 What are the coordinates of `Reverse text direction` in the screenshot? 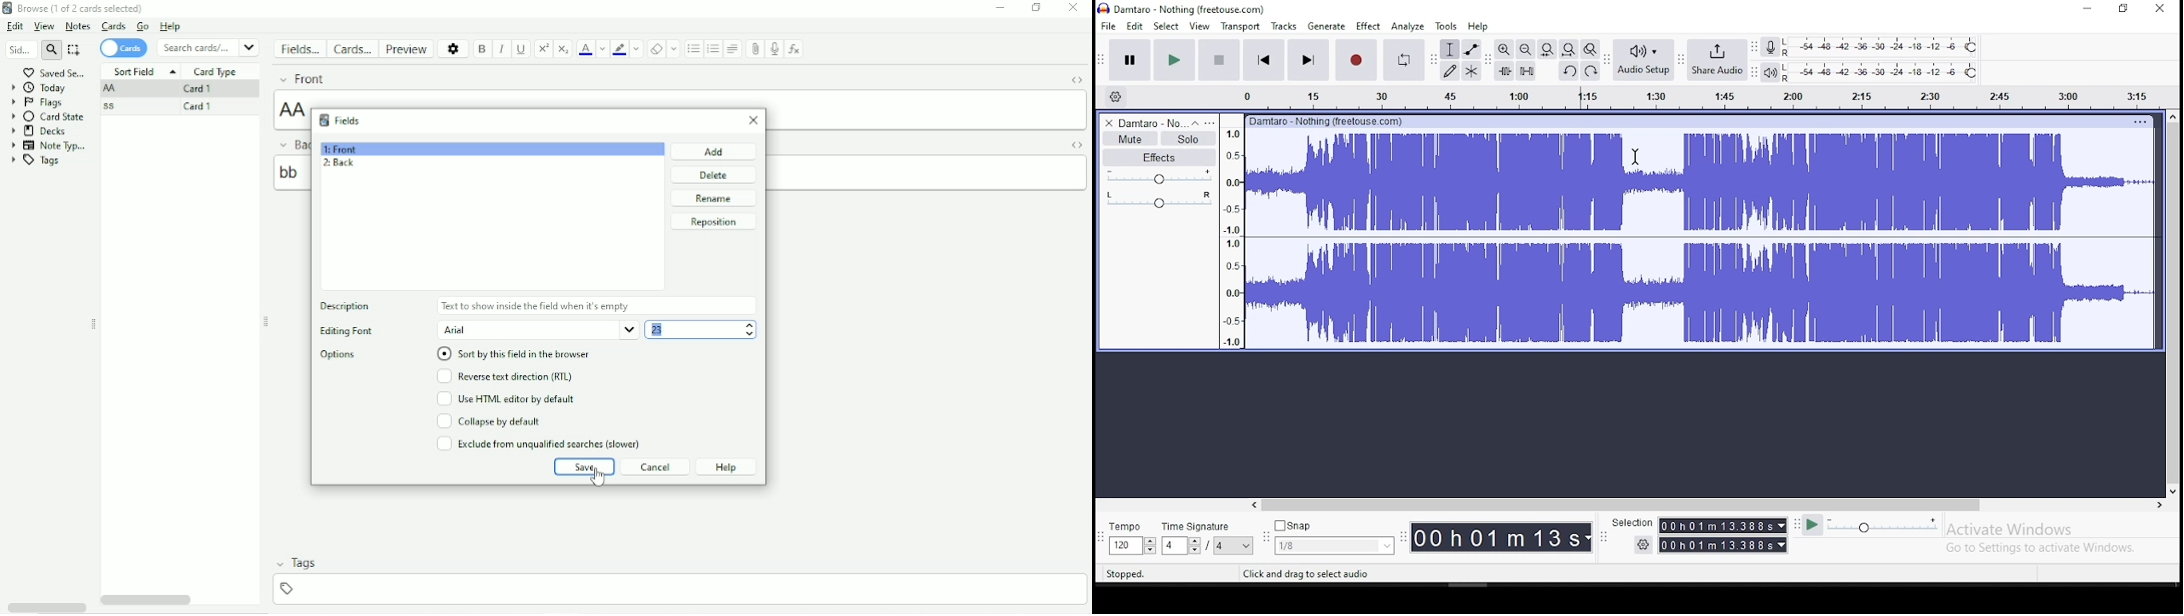 It's located at (509, 377).